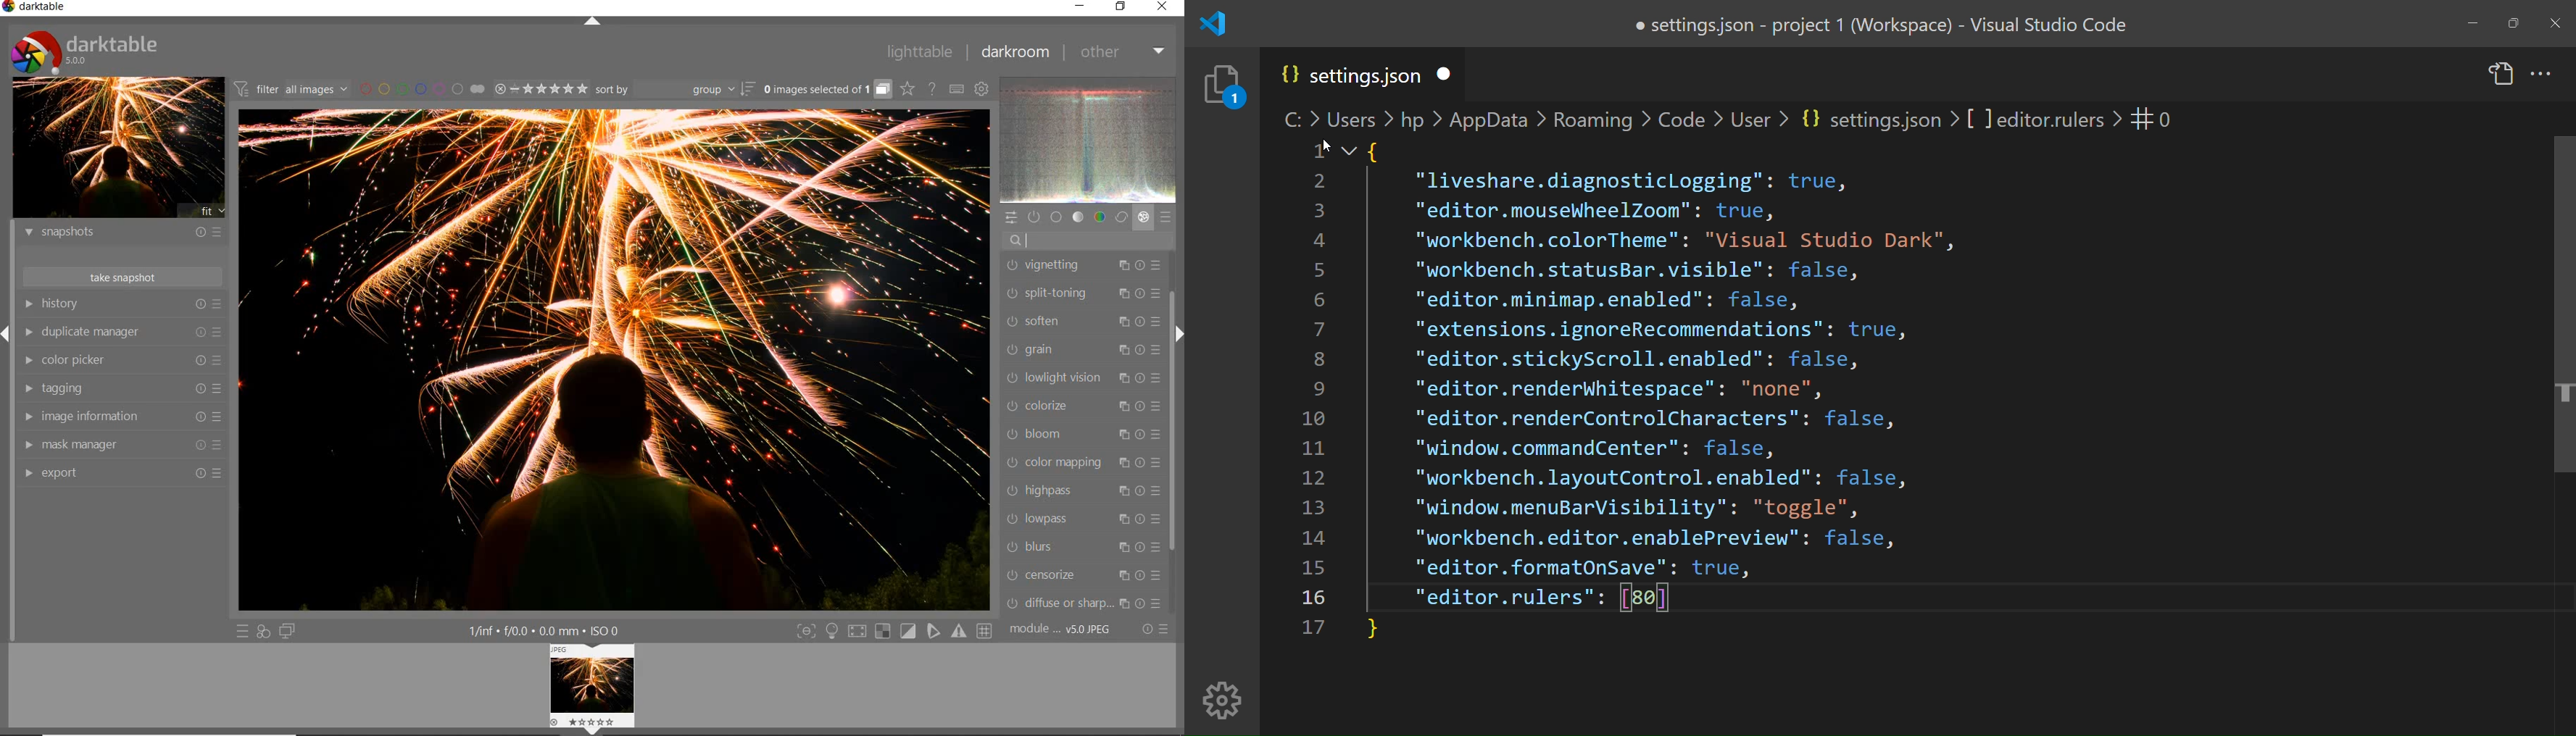  I want to click on title, so click(1882, 25).